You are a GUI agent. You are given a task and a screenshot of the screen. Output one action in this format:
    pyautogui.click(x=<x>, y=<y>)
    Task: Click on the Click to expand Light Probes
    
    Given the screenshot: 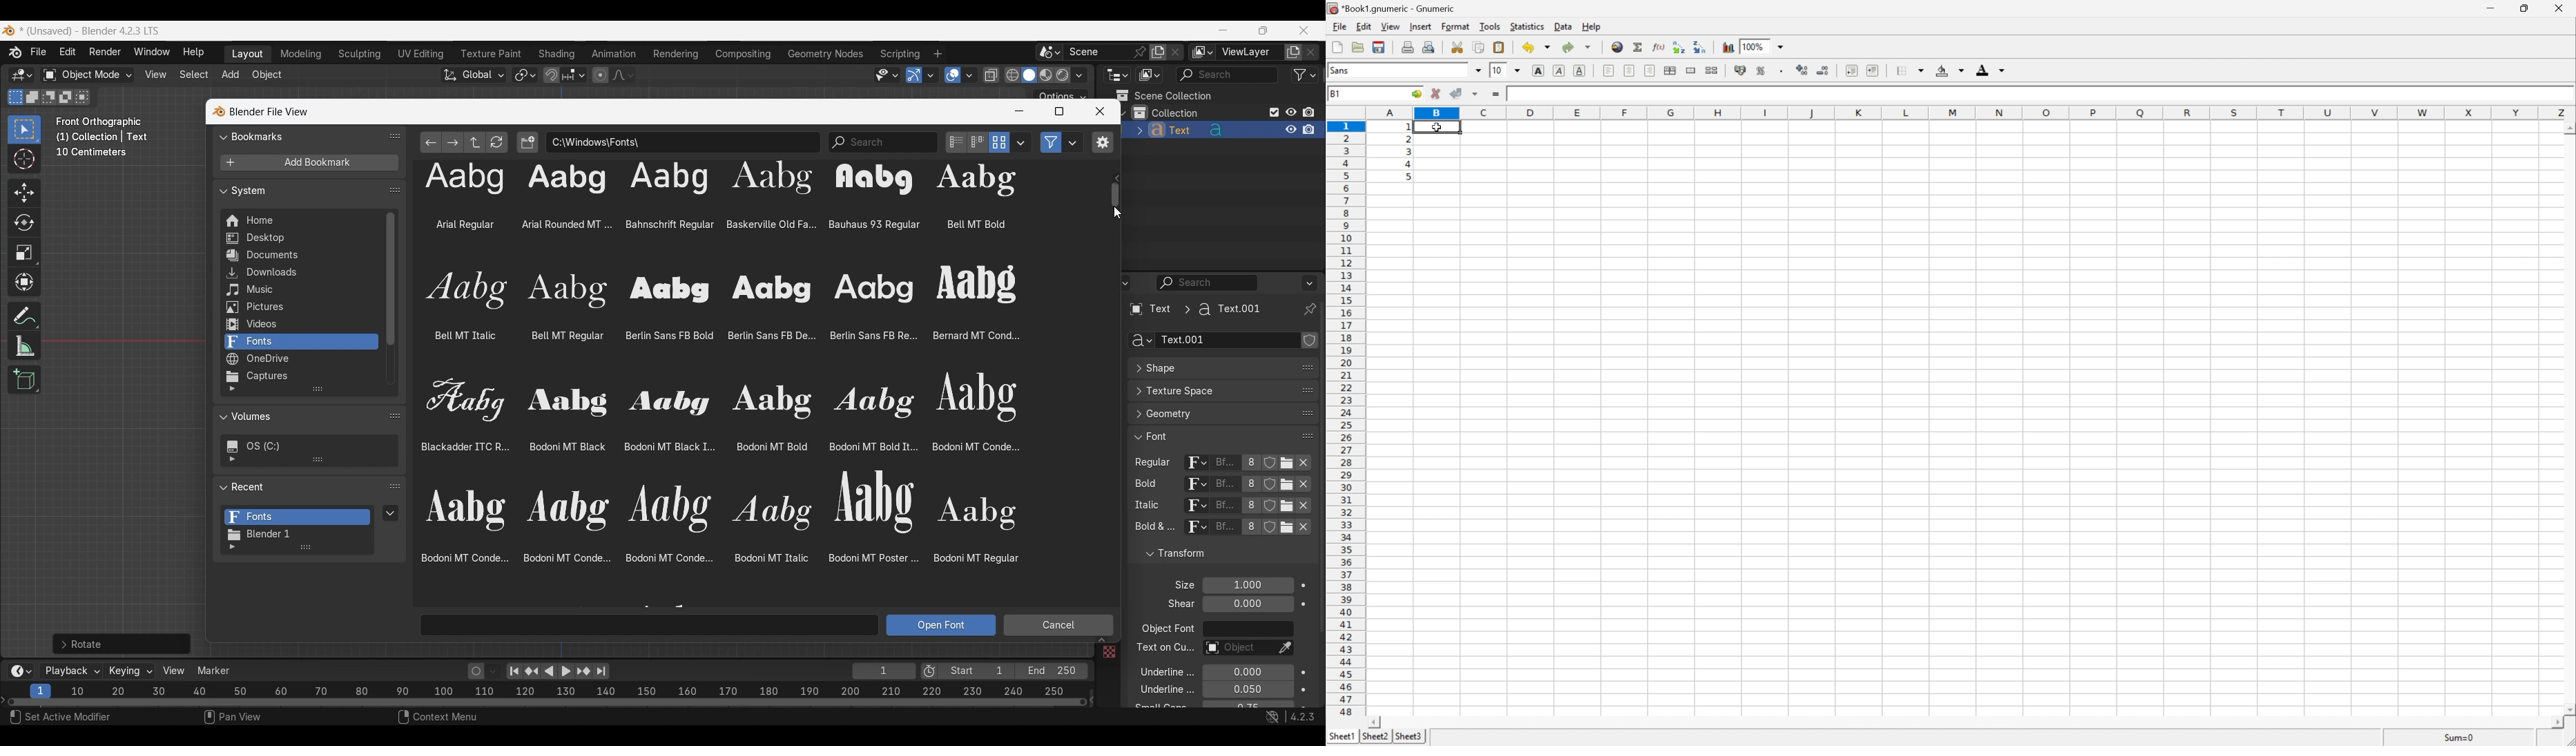 What is the action you would take?
    pyautogui.click(x=1176, y=585)
    